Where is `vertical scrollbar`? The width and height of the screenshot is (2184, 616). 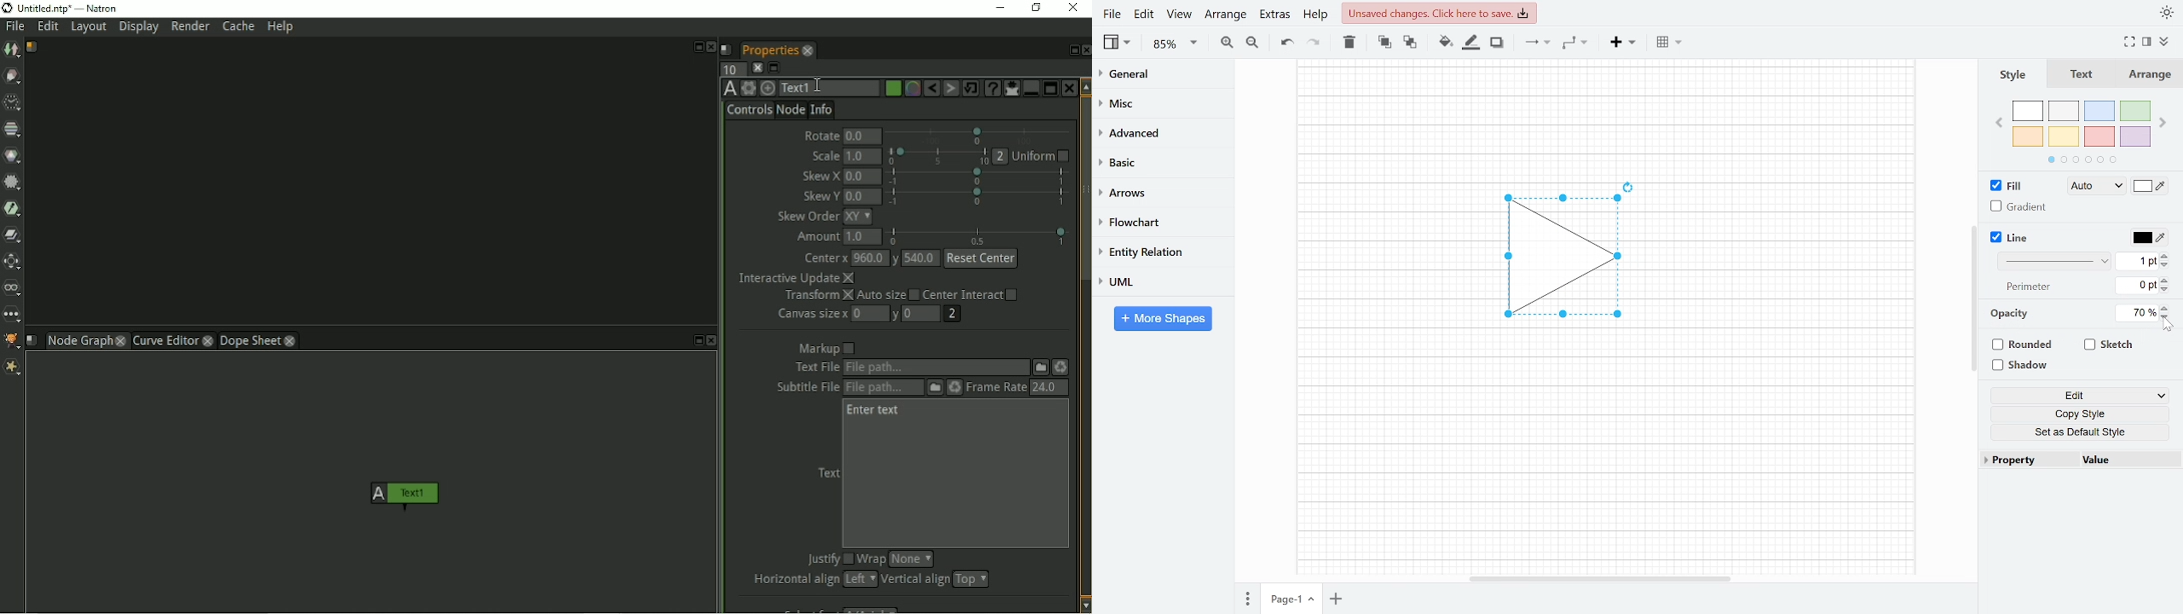
vertical scrollbar is located at coordinates (1974, 298).